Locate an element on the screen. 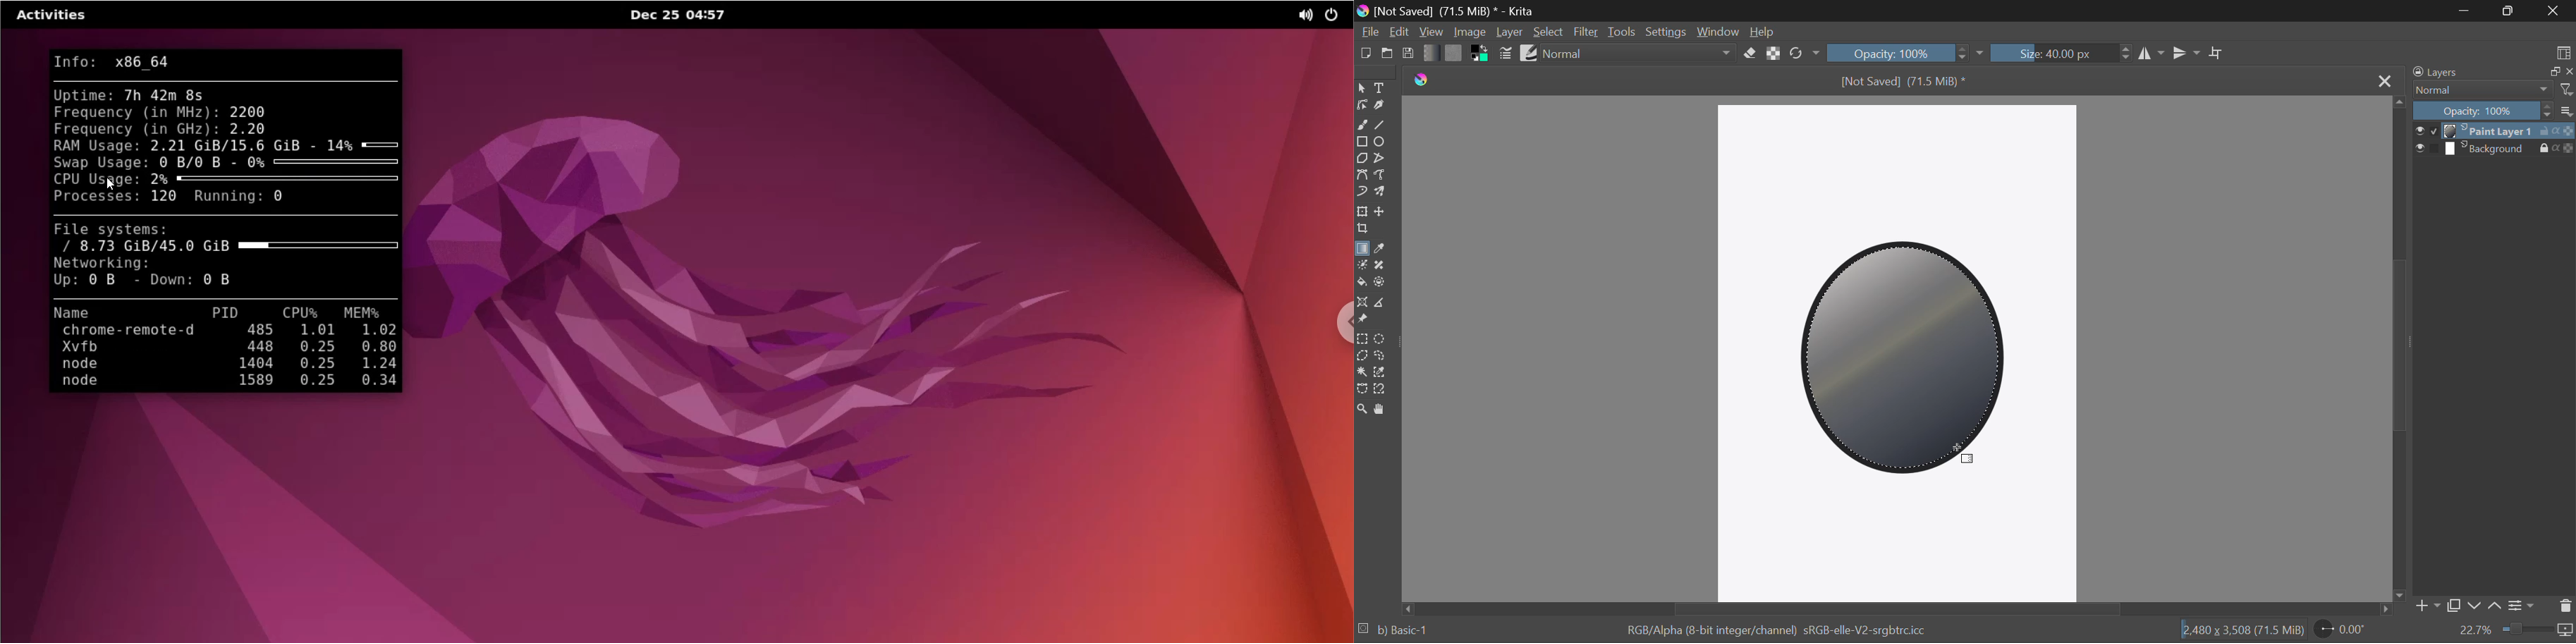 The image size is (2576, 644). Multibrush is located at coordinates (1381, 193).